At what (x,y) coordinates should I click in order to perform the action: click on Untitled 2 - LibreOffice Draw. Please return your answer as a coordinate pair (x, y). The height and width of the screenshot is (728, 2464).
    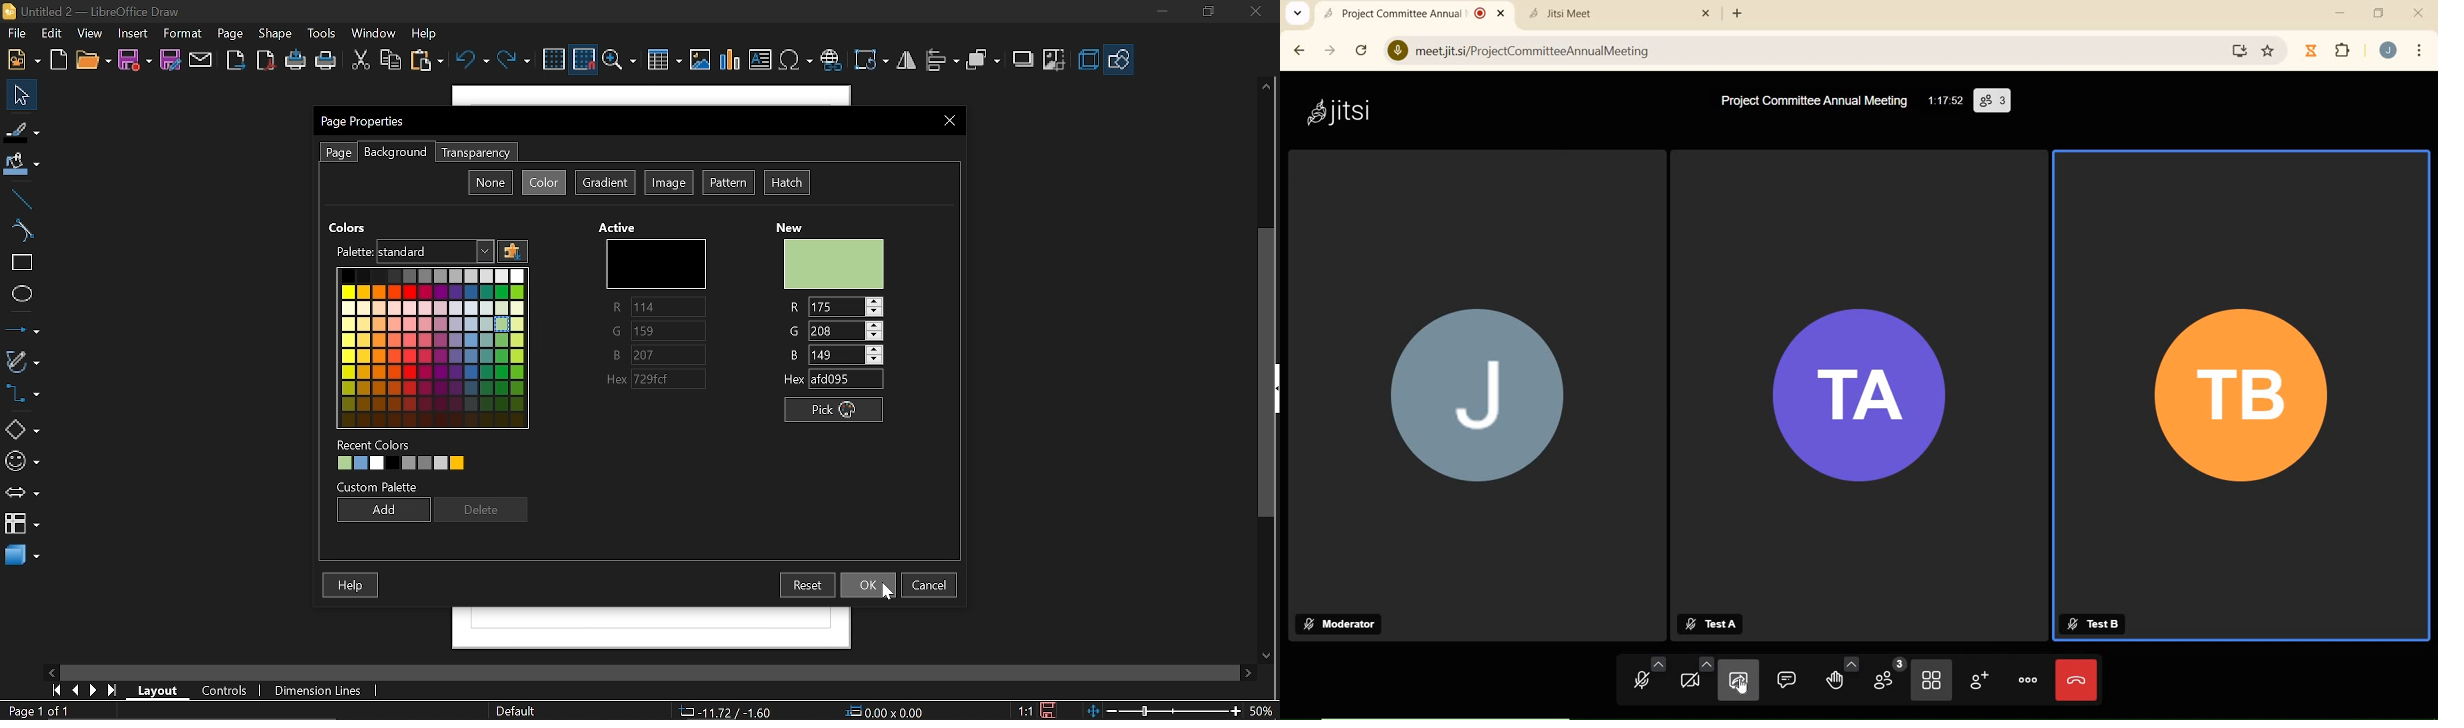
    Looking at the image, I should click on (101, 10).